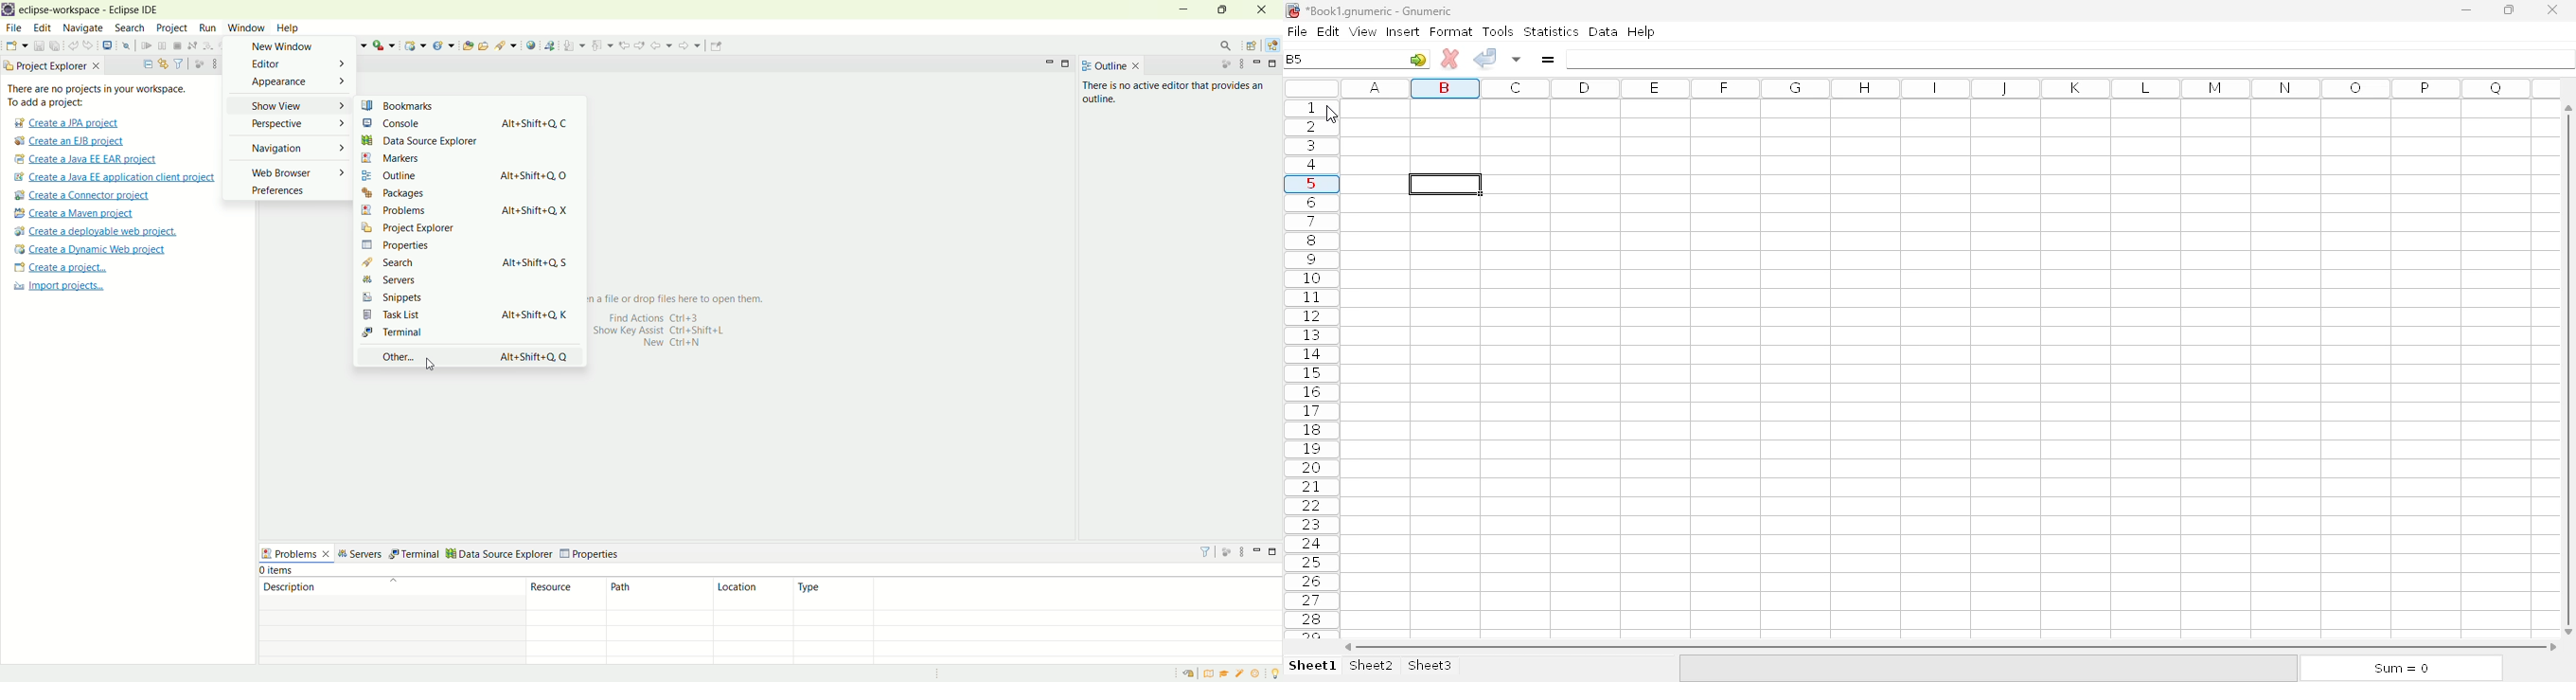 Image resolution: width=2576 pixels, height=700 pixels. What do you see at coordinates (1551, 30) in the screenshot?
I see `statistics` at bounding box center [1551, 30].